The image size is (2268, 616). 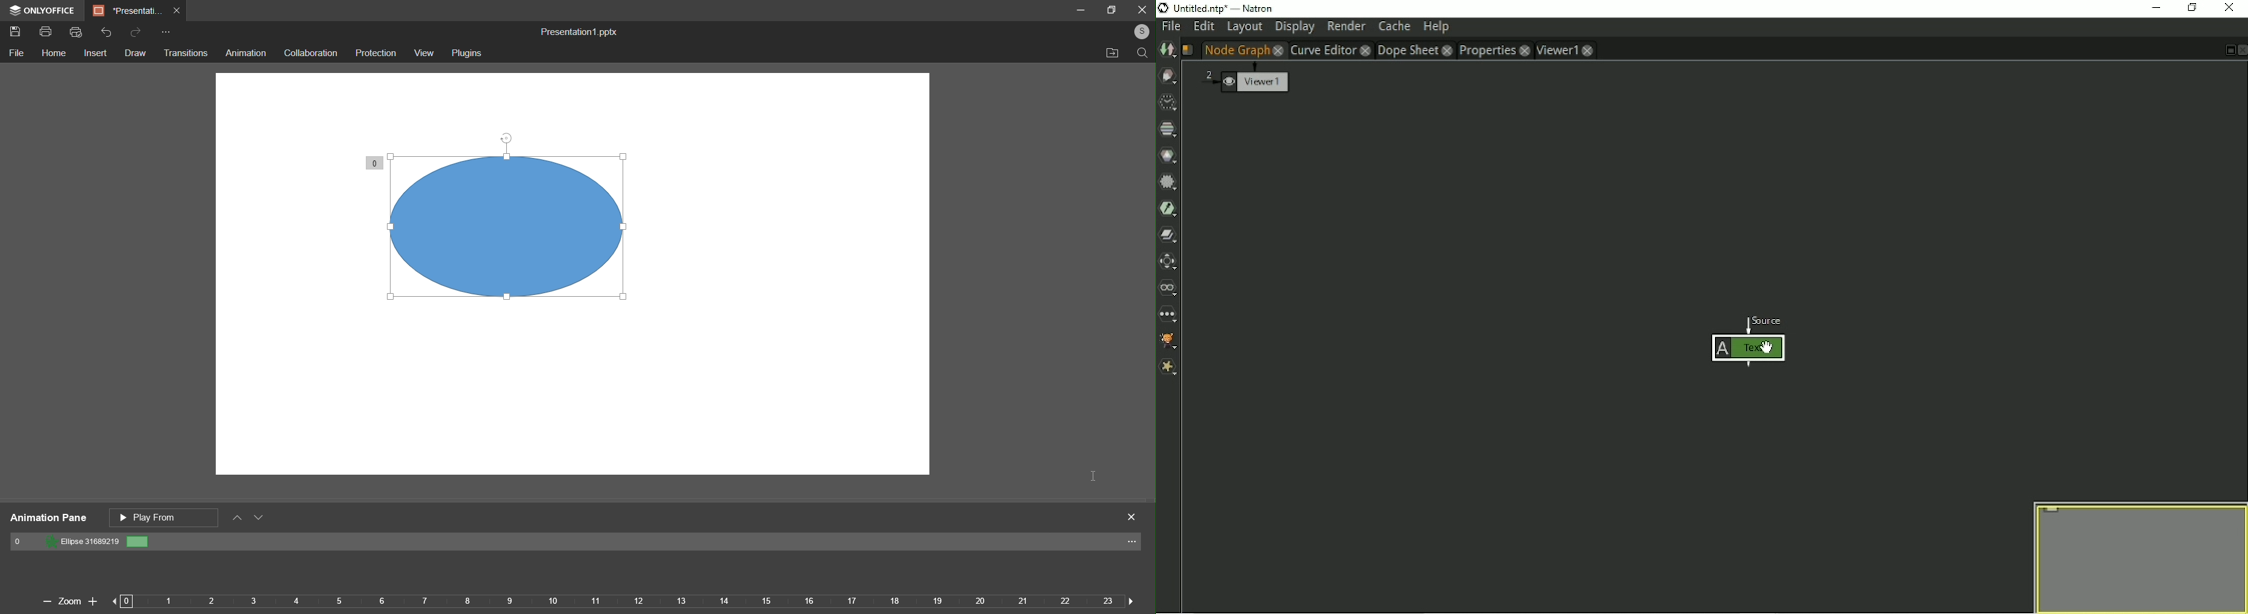 I want to click on Close, so click(x=2230, y=8).